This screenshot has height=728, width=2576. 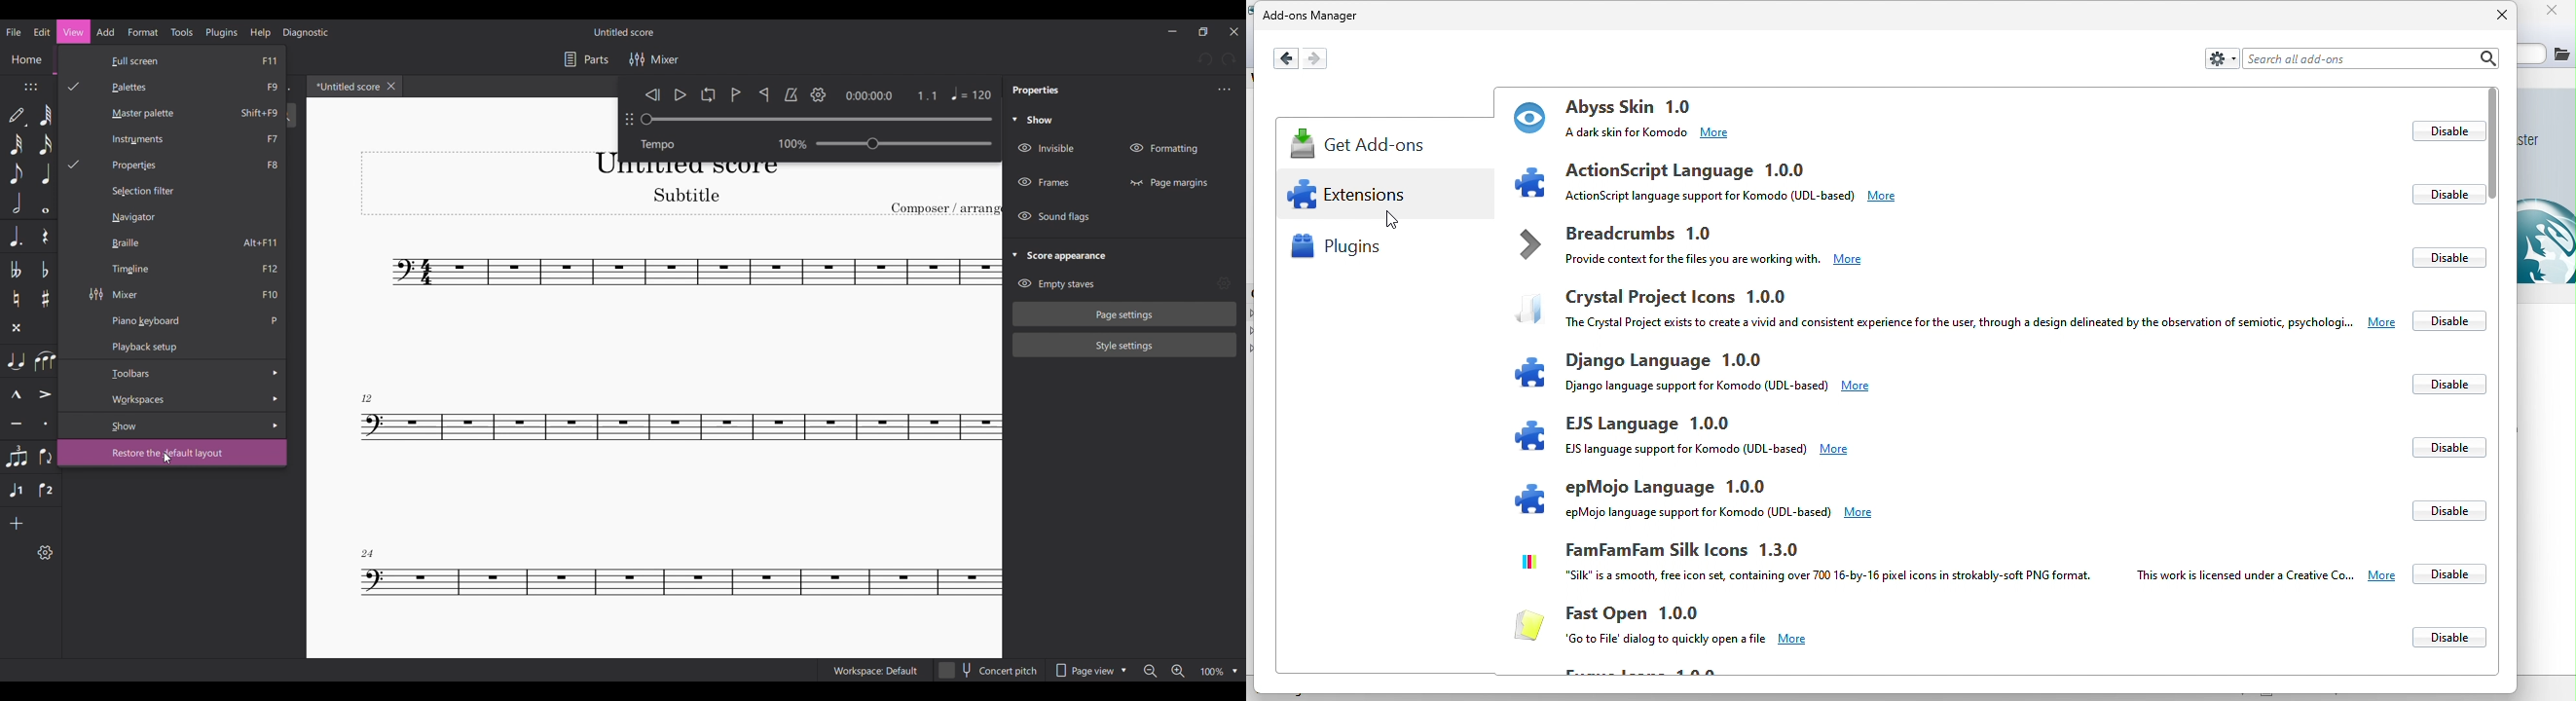 What do you see at coordinates (1178, 671) in the screenshot?
I see `Zoom in` at bounding box center [1178, 671].